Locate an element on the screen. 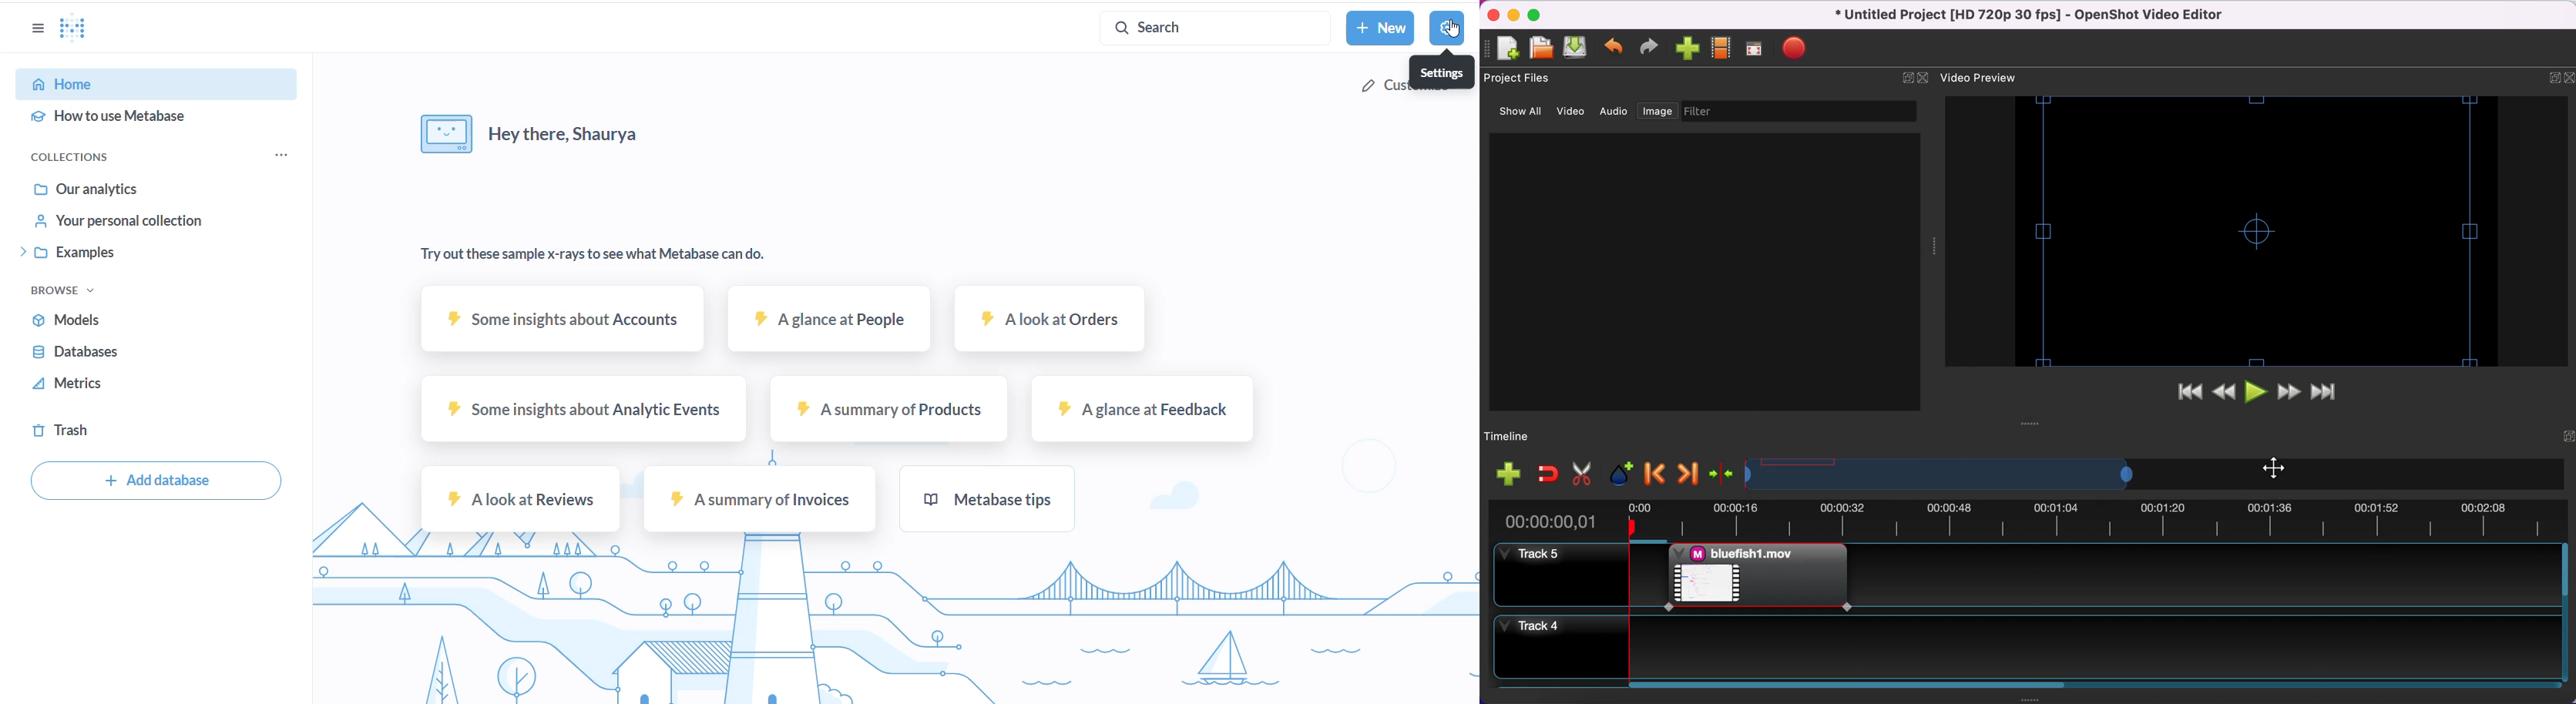 This screenshot has height=728, width=2576. add database is located at coordinates (156, 483).